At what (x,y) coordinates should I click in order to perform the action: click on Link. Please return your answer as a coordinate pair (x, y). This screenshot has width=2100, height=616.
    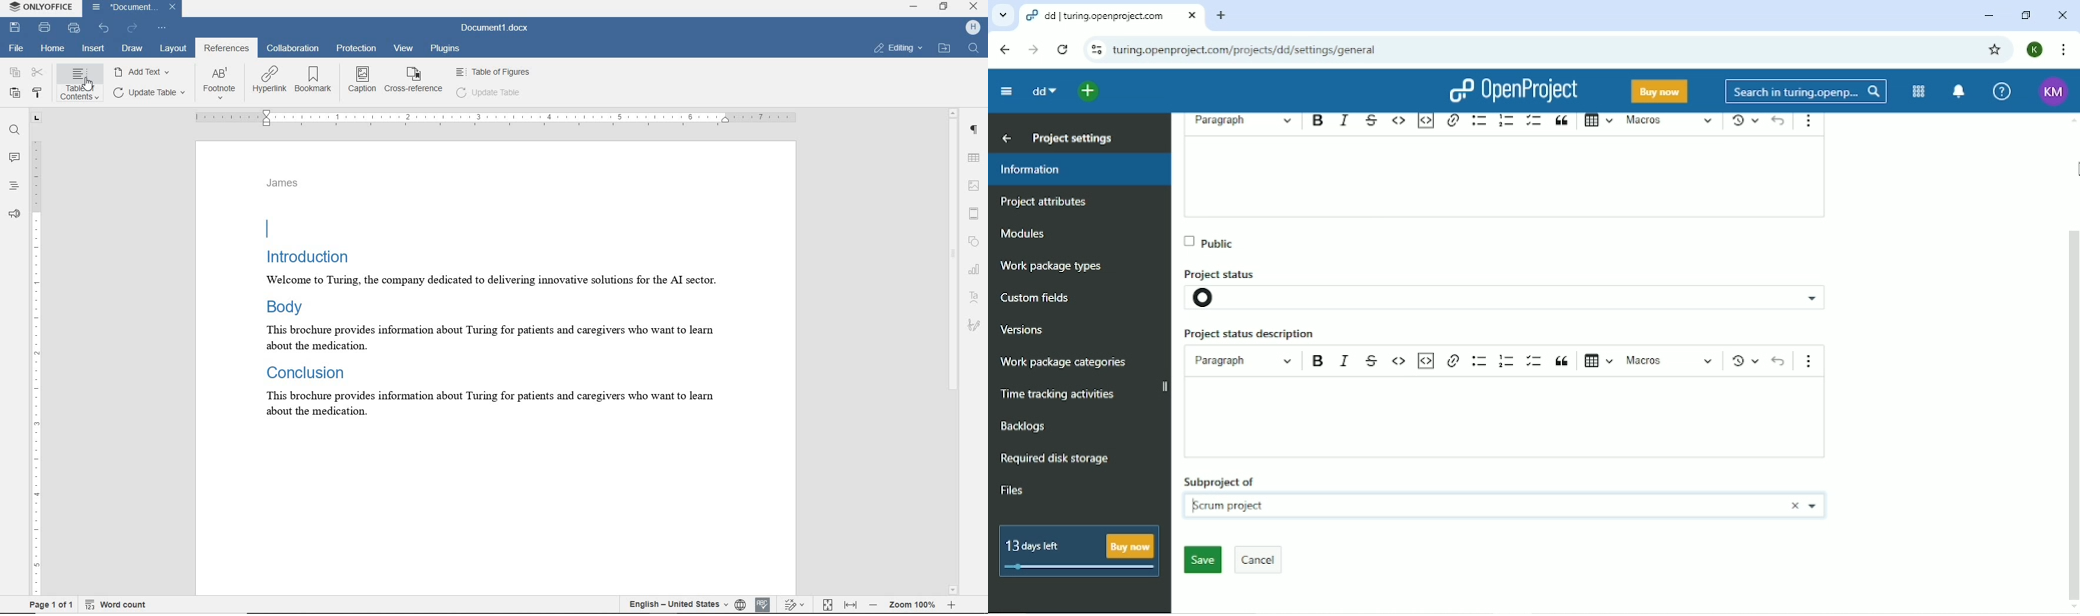
    Looking at the image, I should click on (1453, 359).